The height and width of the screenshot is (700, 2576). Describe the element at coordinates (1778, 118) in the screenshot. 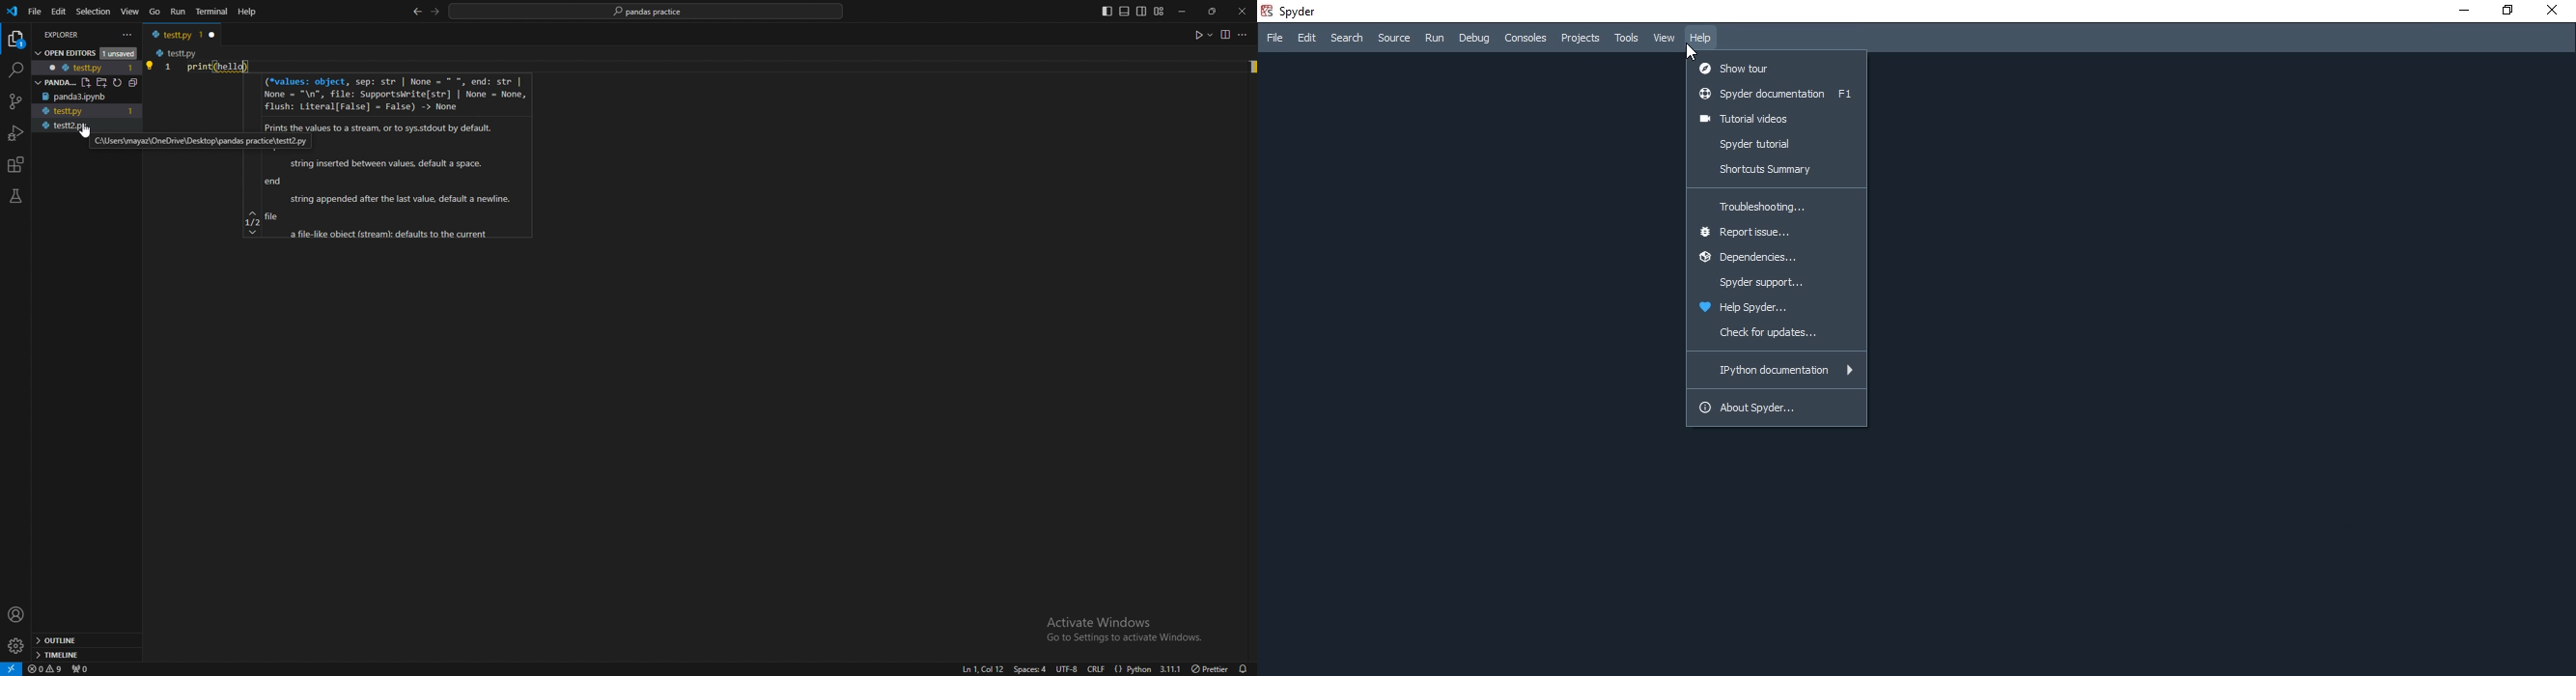

I see `tutorial videos` at that location.